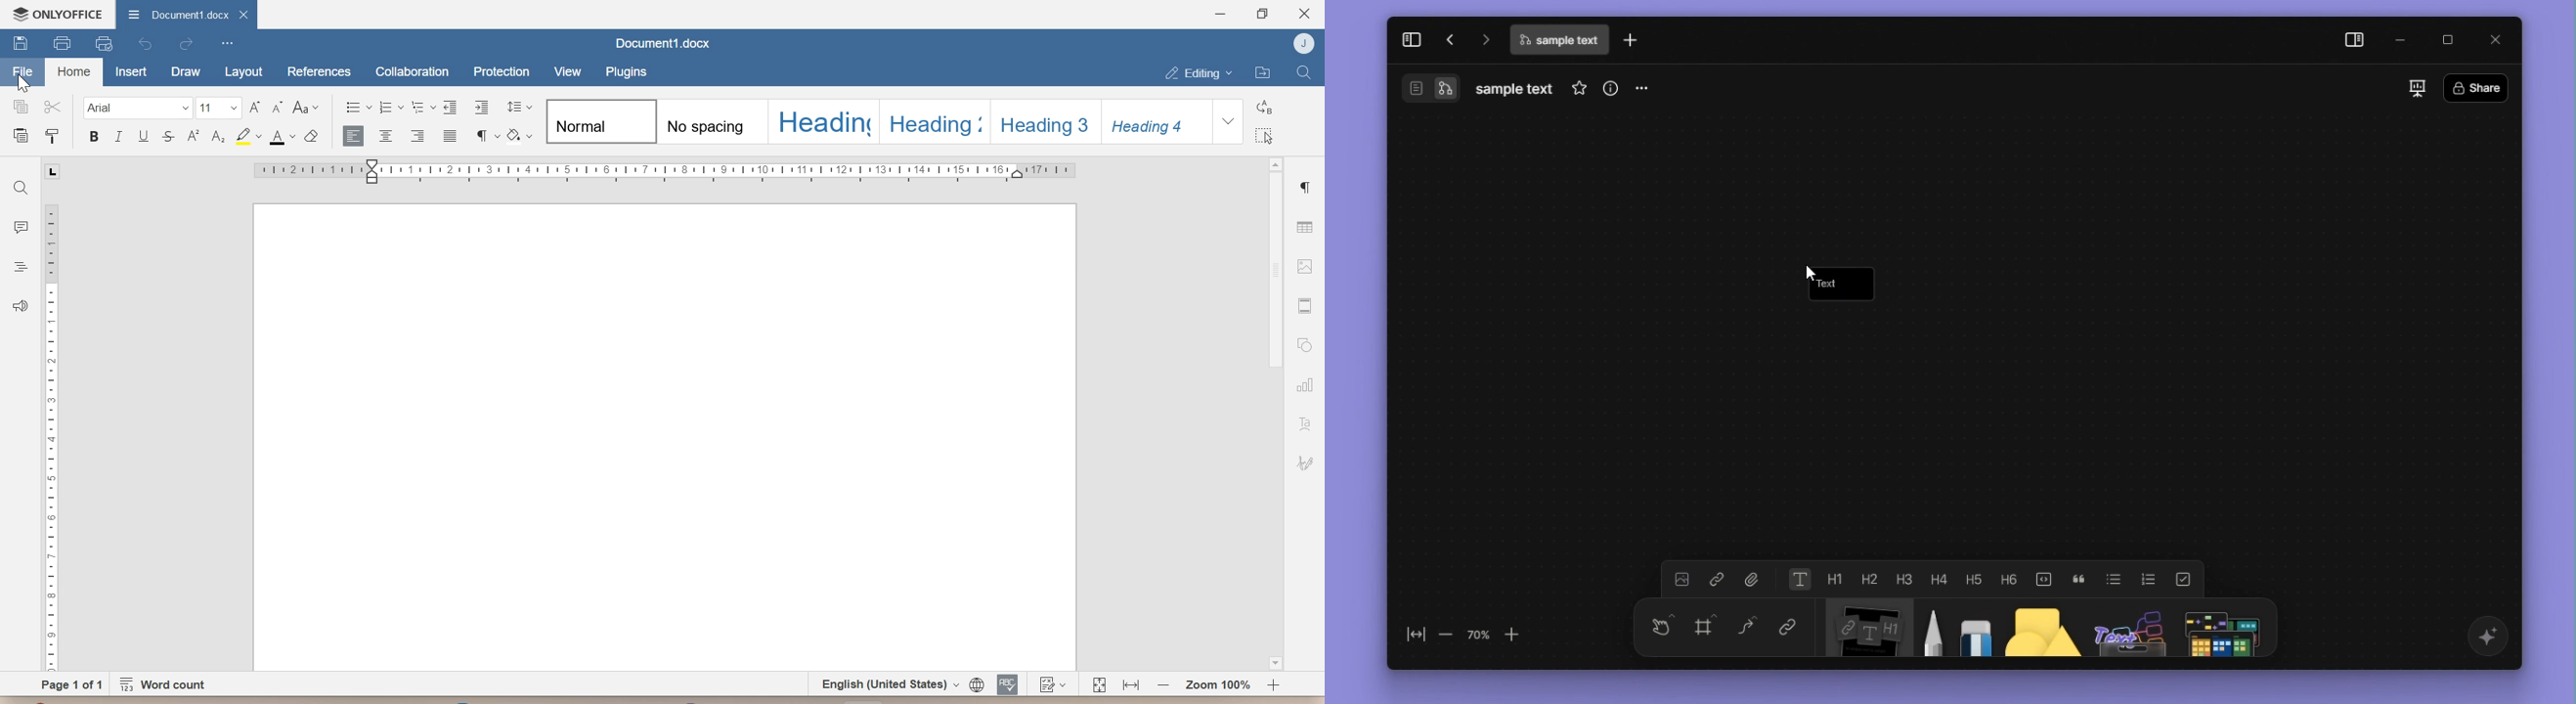 The image size is (2576, 728). I want to click on image, so click(1681, 580).